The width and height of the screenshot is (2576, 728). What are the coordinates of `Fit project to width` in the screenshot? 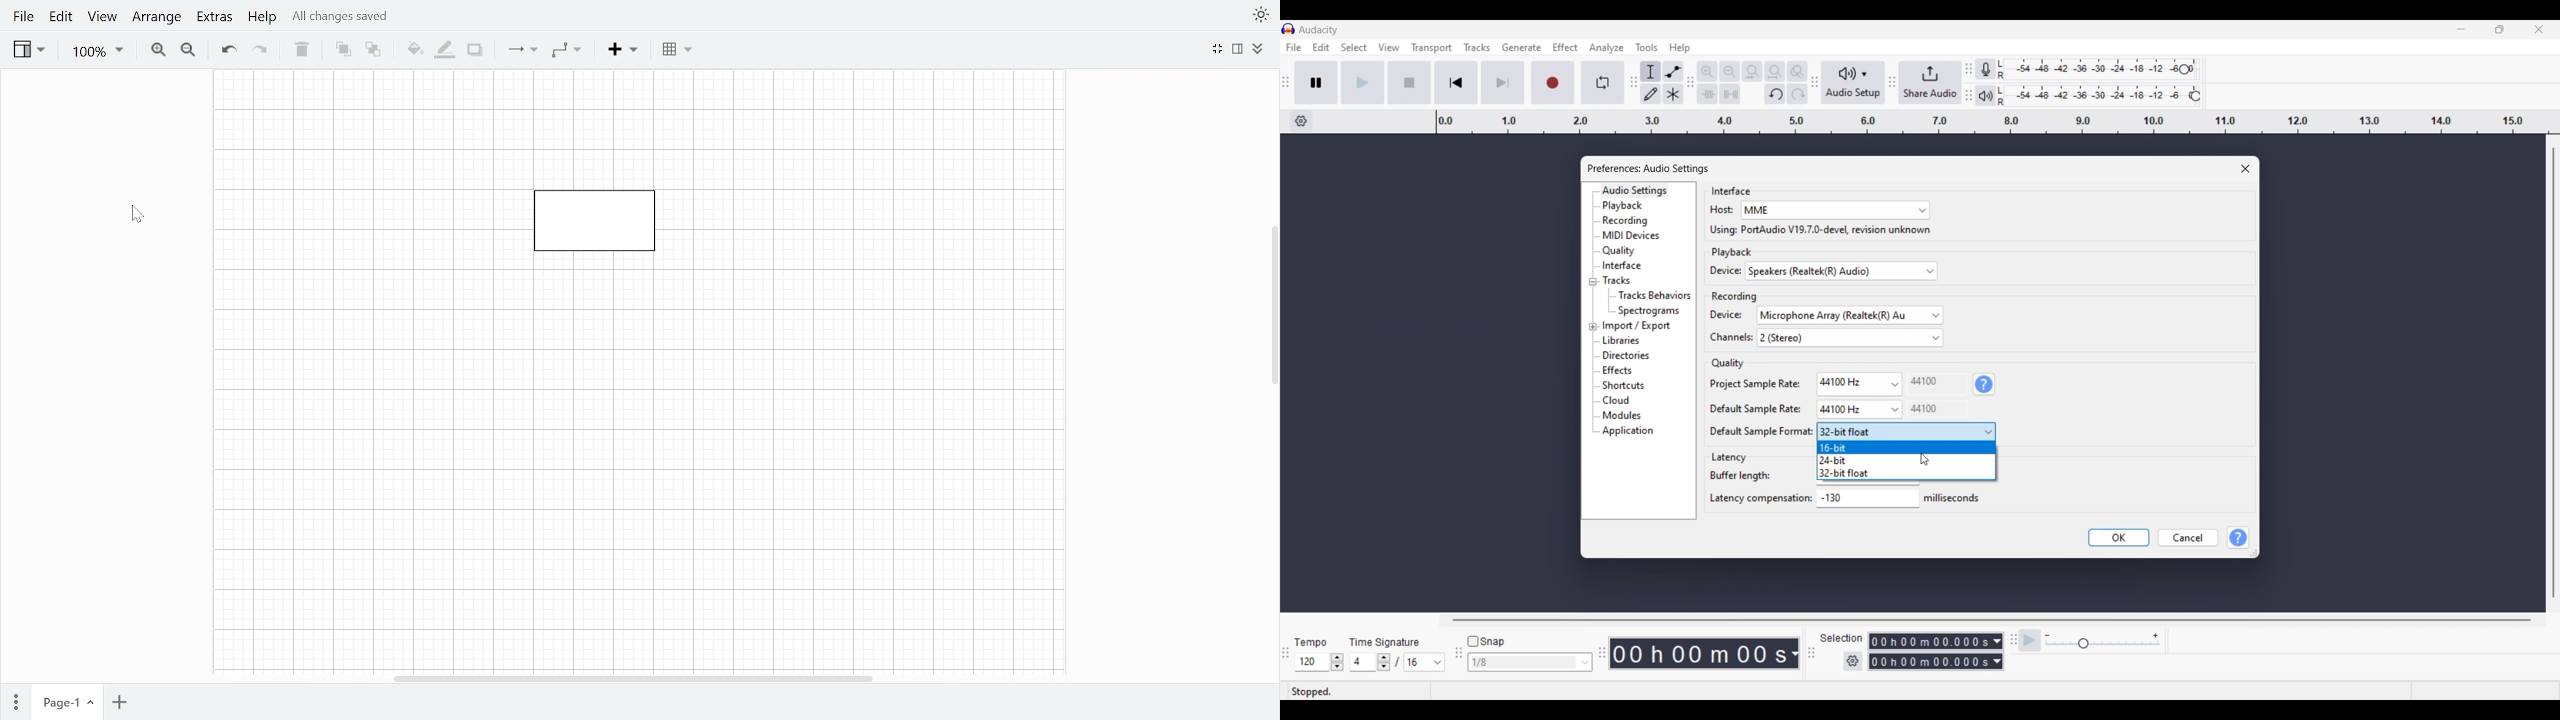 It's located at (1775, 71).